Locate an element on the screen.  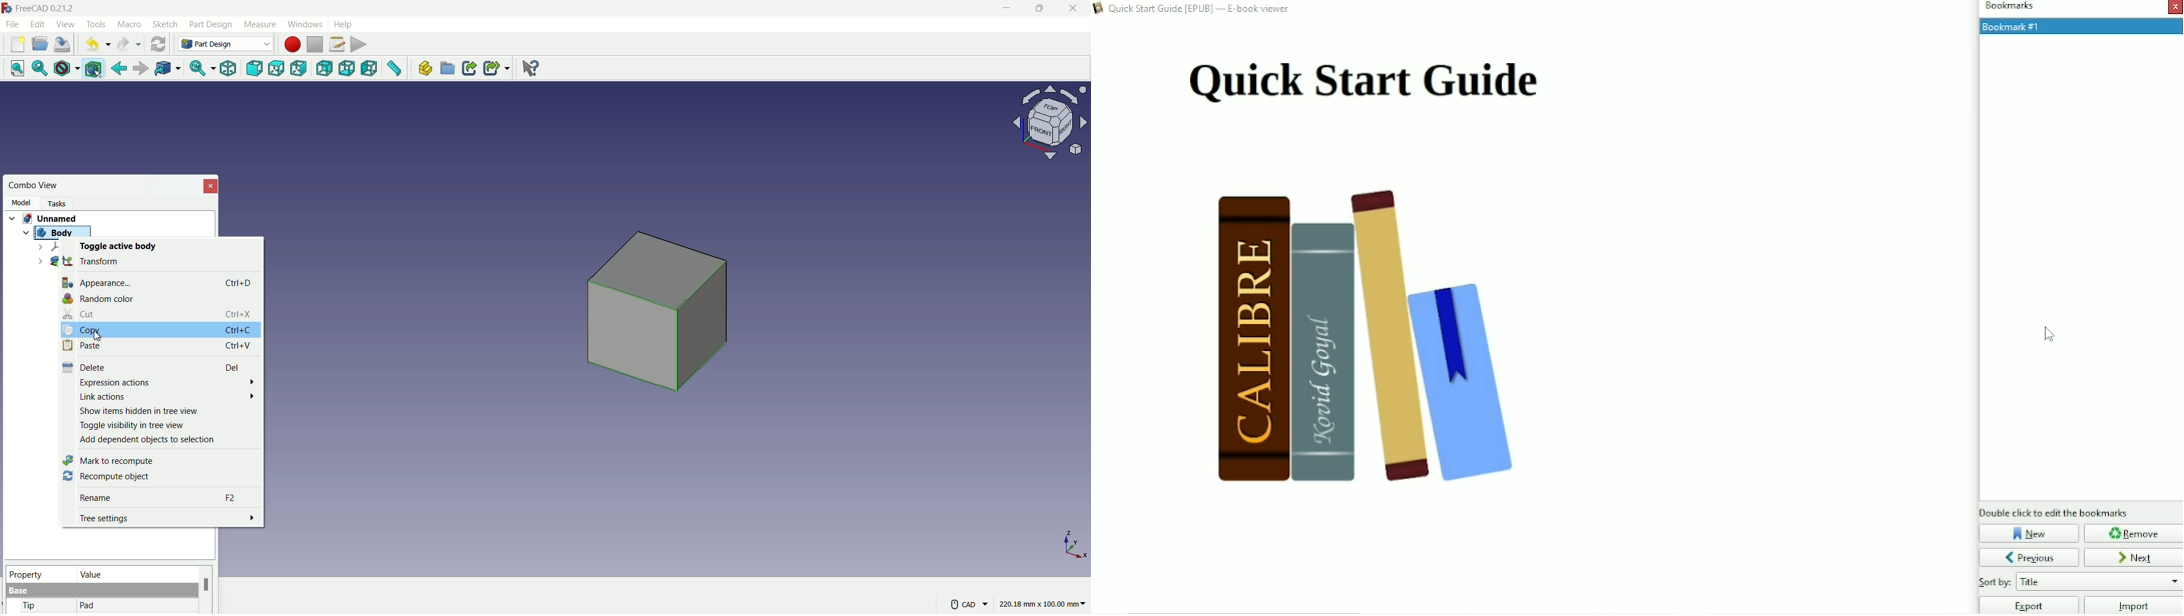
axis is located at coordinates (1076, 544).